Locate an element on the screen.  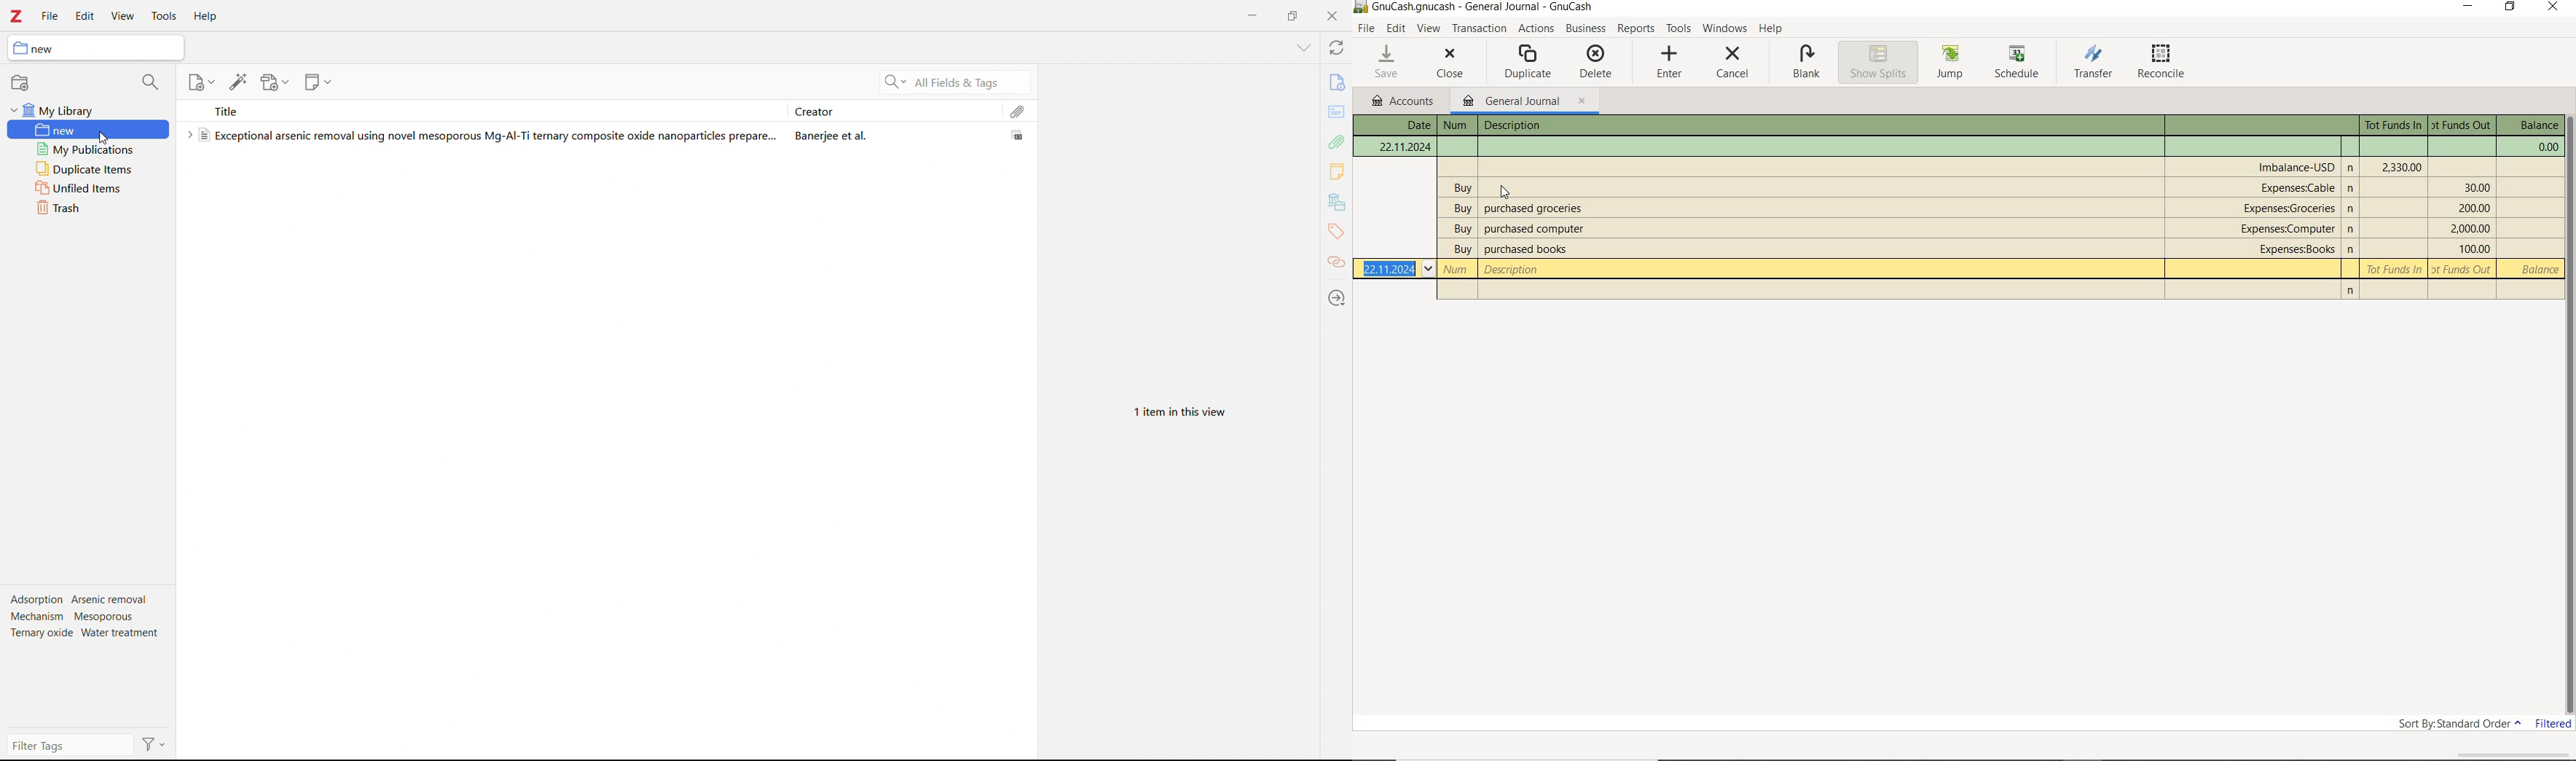
transfer is located at coordinates (2094, 63).